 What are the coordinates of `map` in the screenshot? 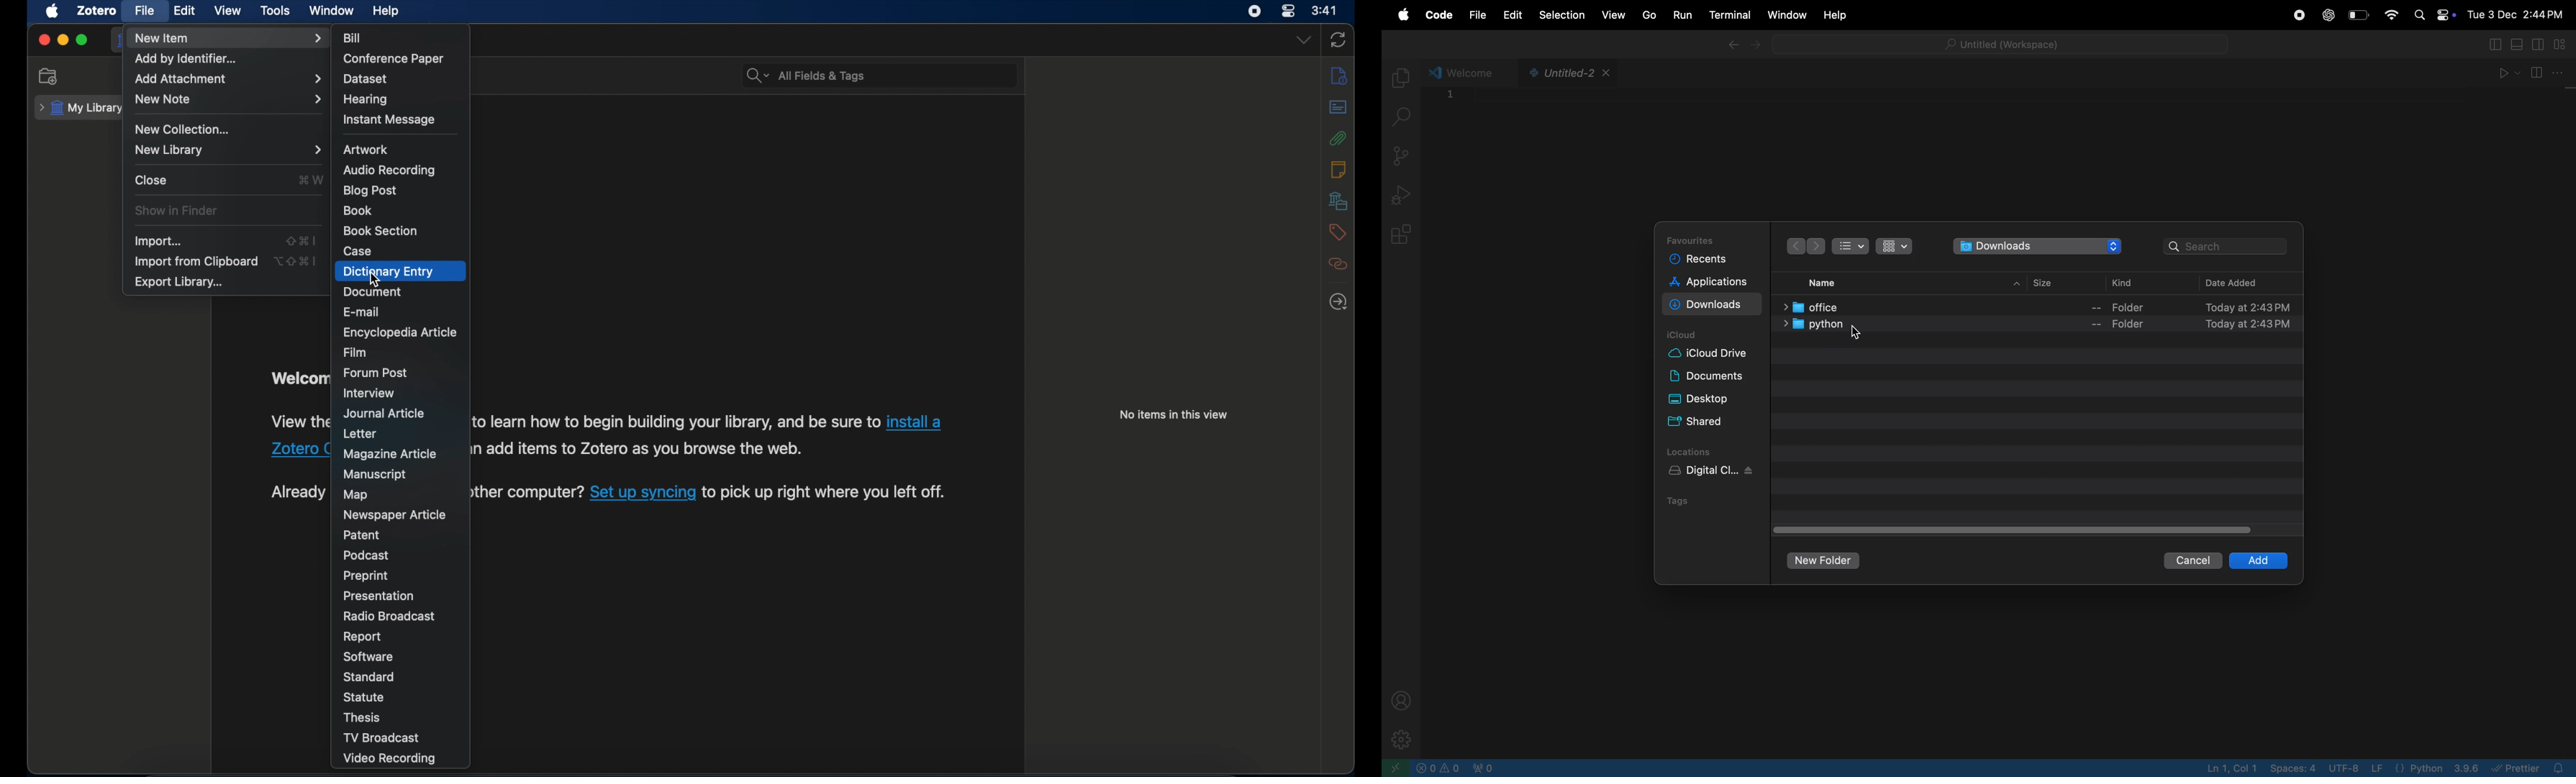 It's located at (355, 496).